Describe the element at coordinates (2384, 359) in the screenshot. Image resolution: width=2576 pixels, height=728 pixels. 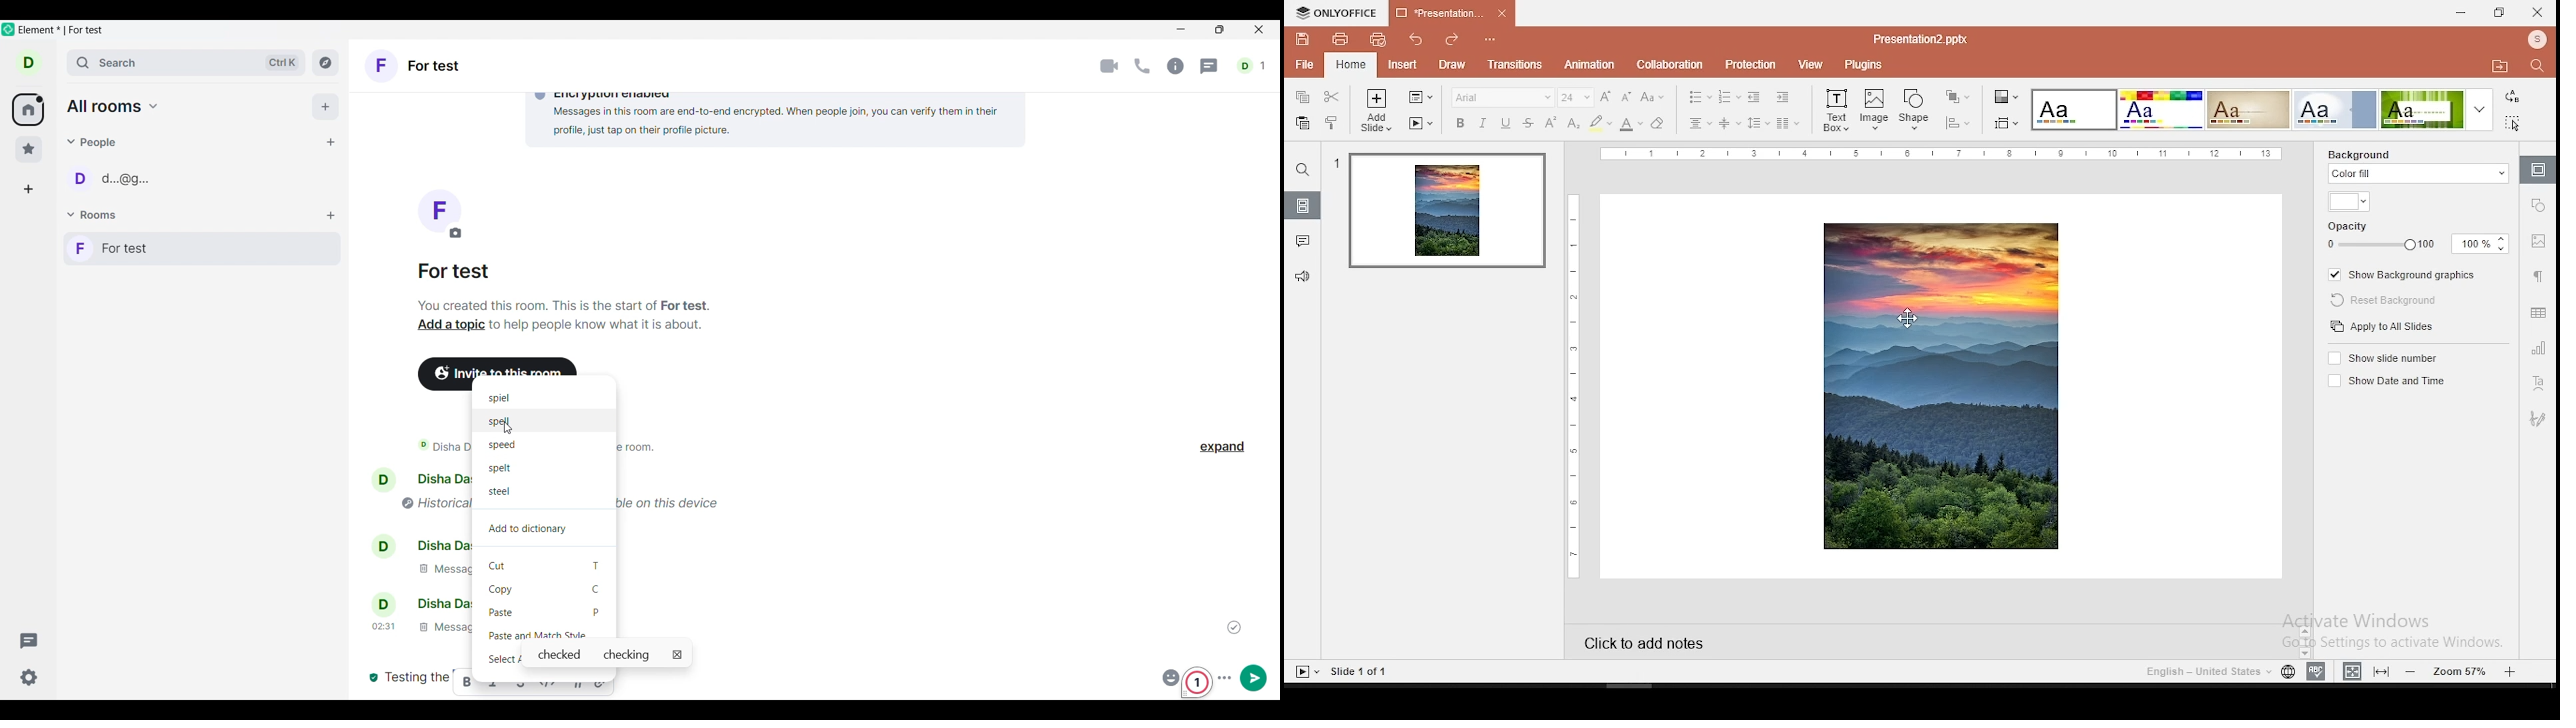
I see `show slide number` at that location.